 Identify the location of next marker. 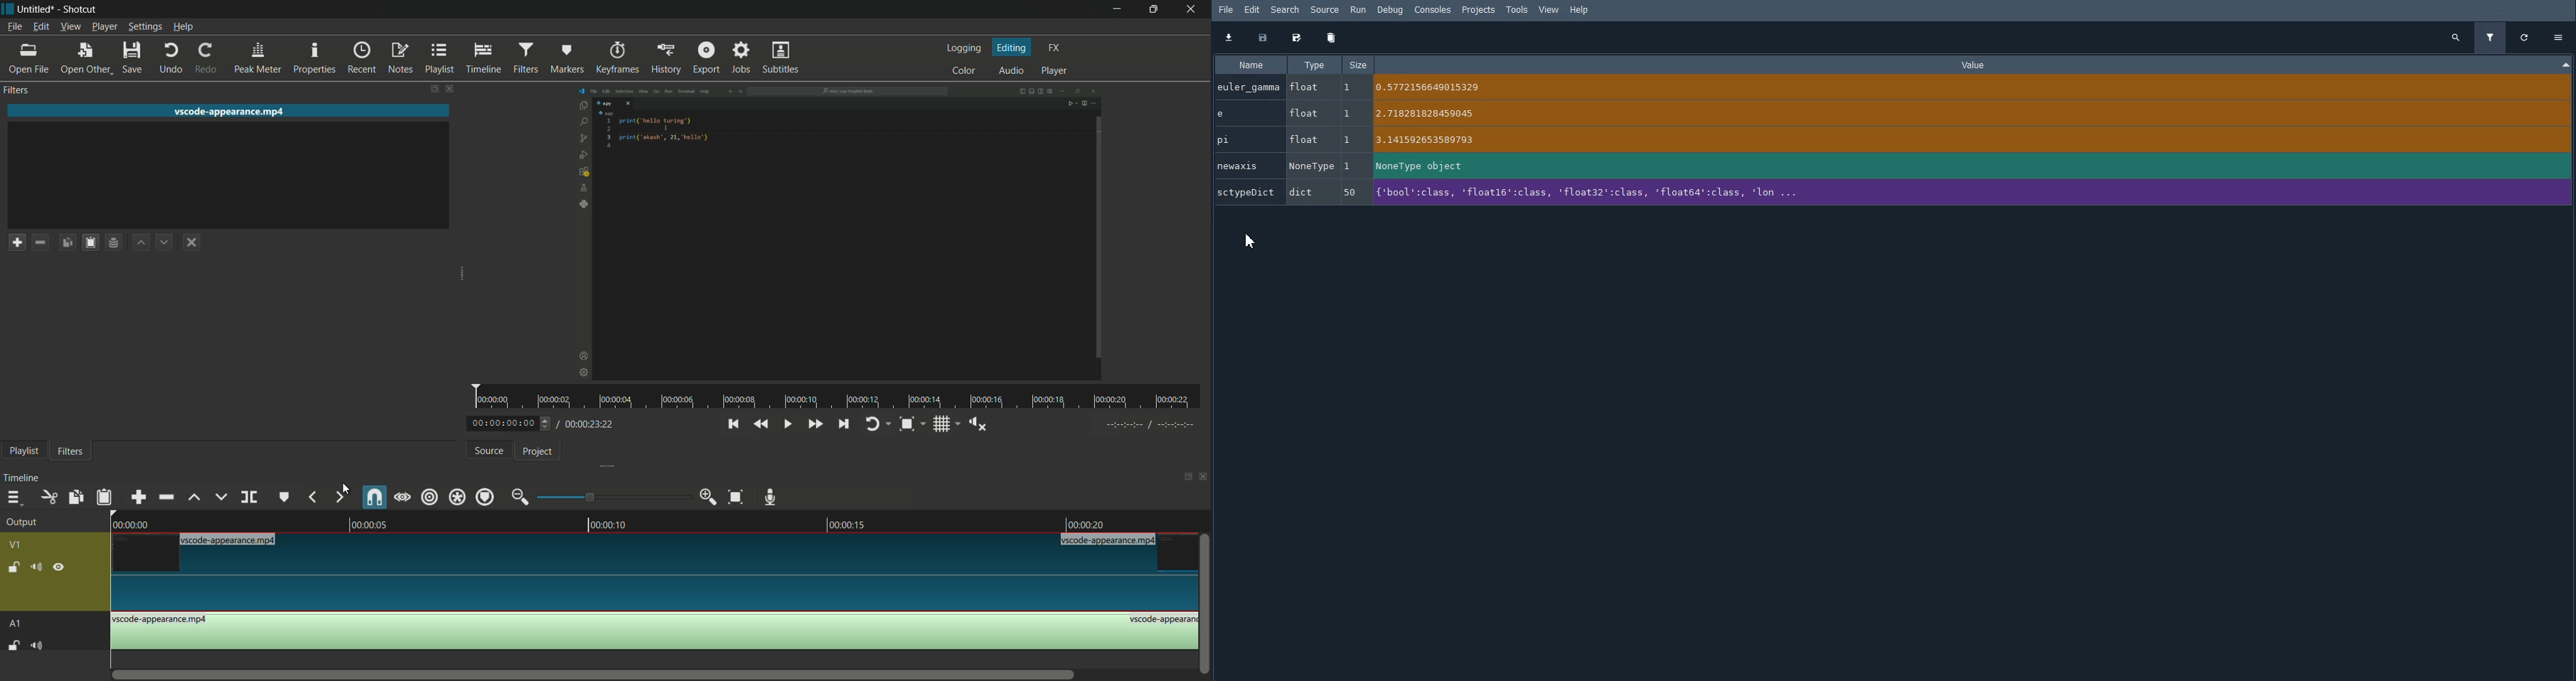
(339, 497).